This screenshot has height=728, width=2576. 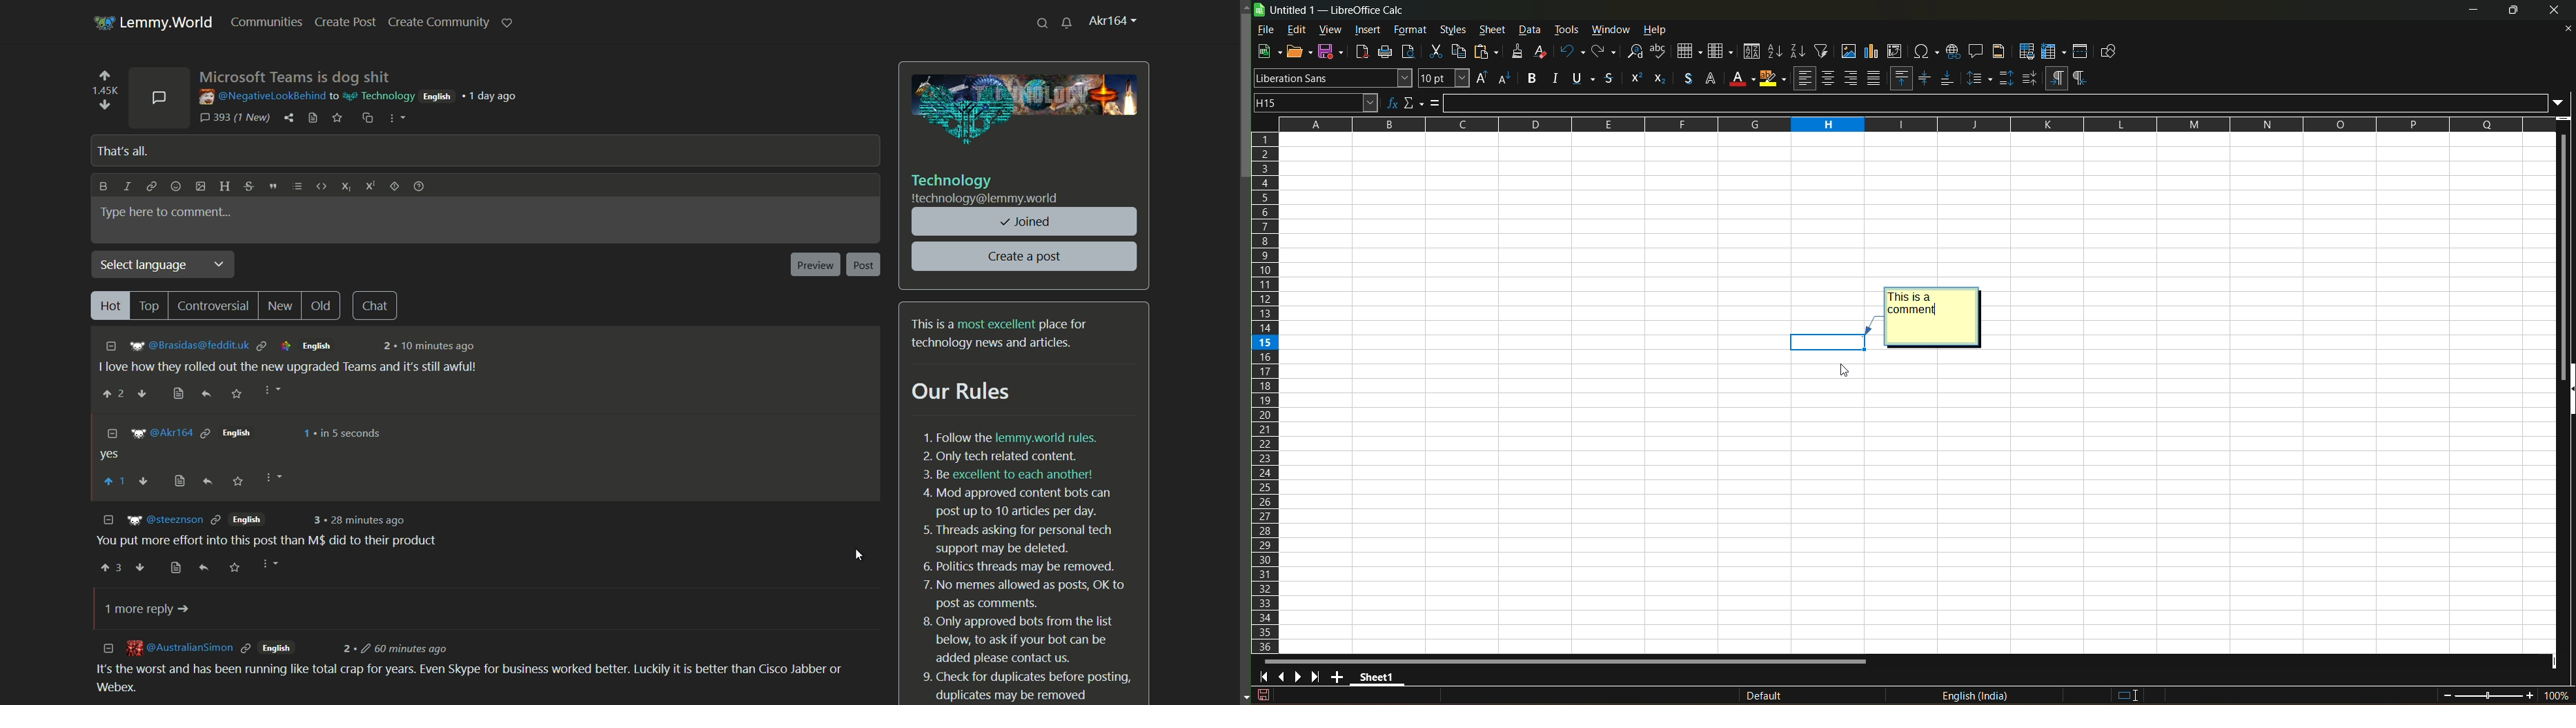 What do you see at coordinates (1043, 22) in the screenshot?
I see `search` at bounding box center [1043, 22].